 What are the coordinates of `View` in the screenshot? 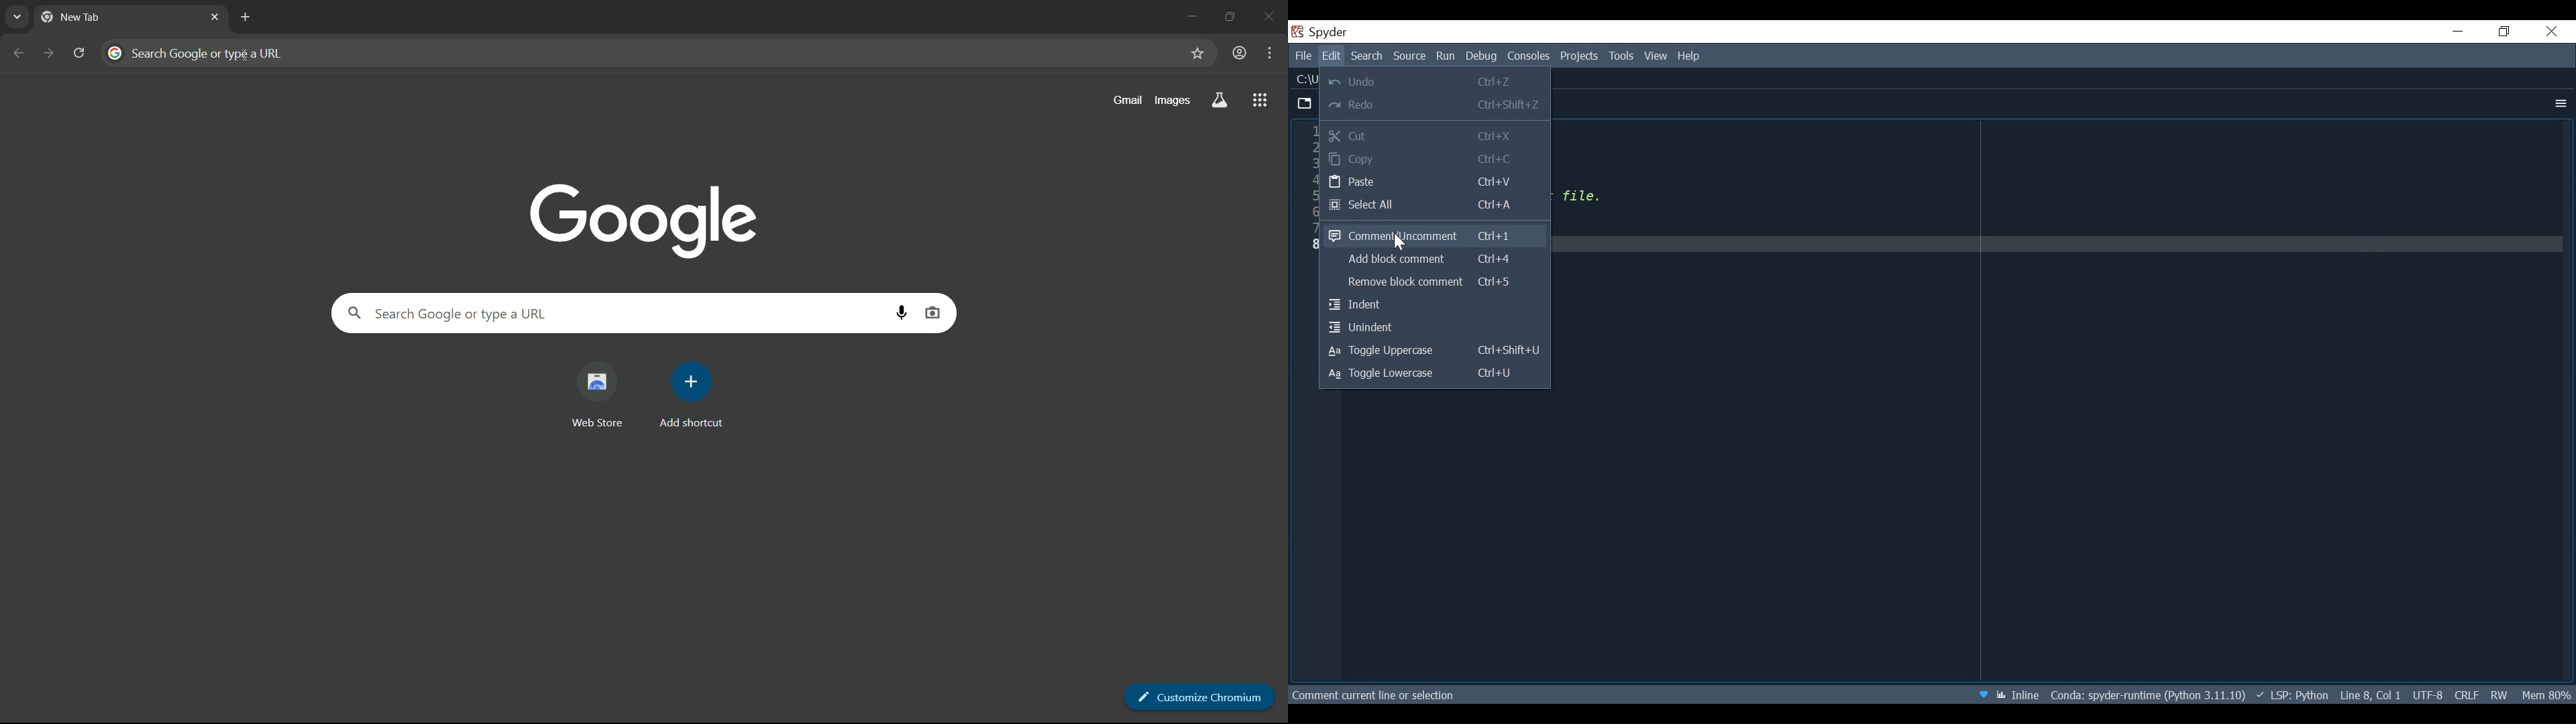 It's located at (1656, 57).